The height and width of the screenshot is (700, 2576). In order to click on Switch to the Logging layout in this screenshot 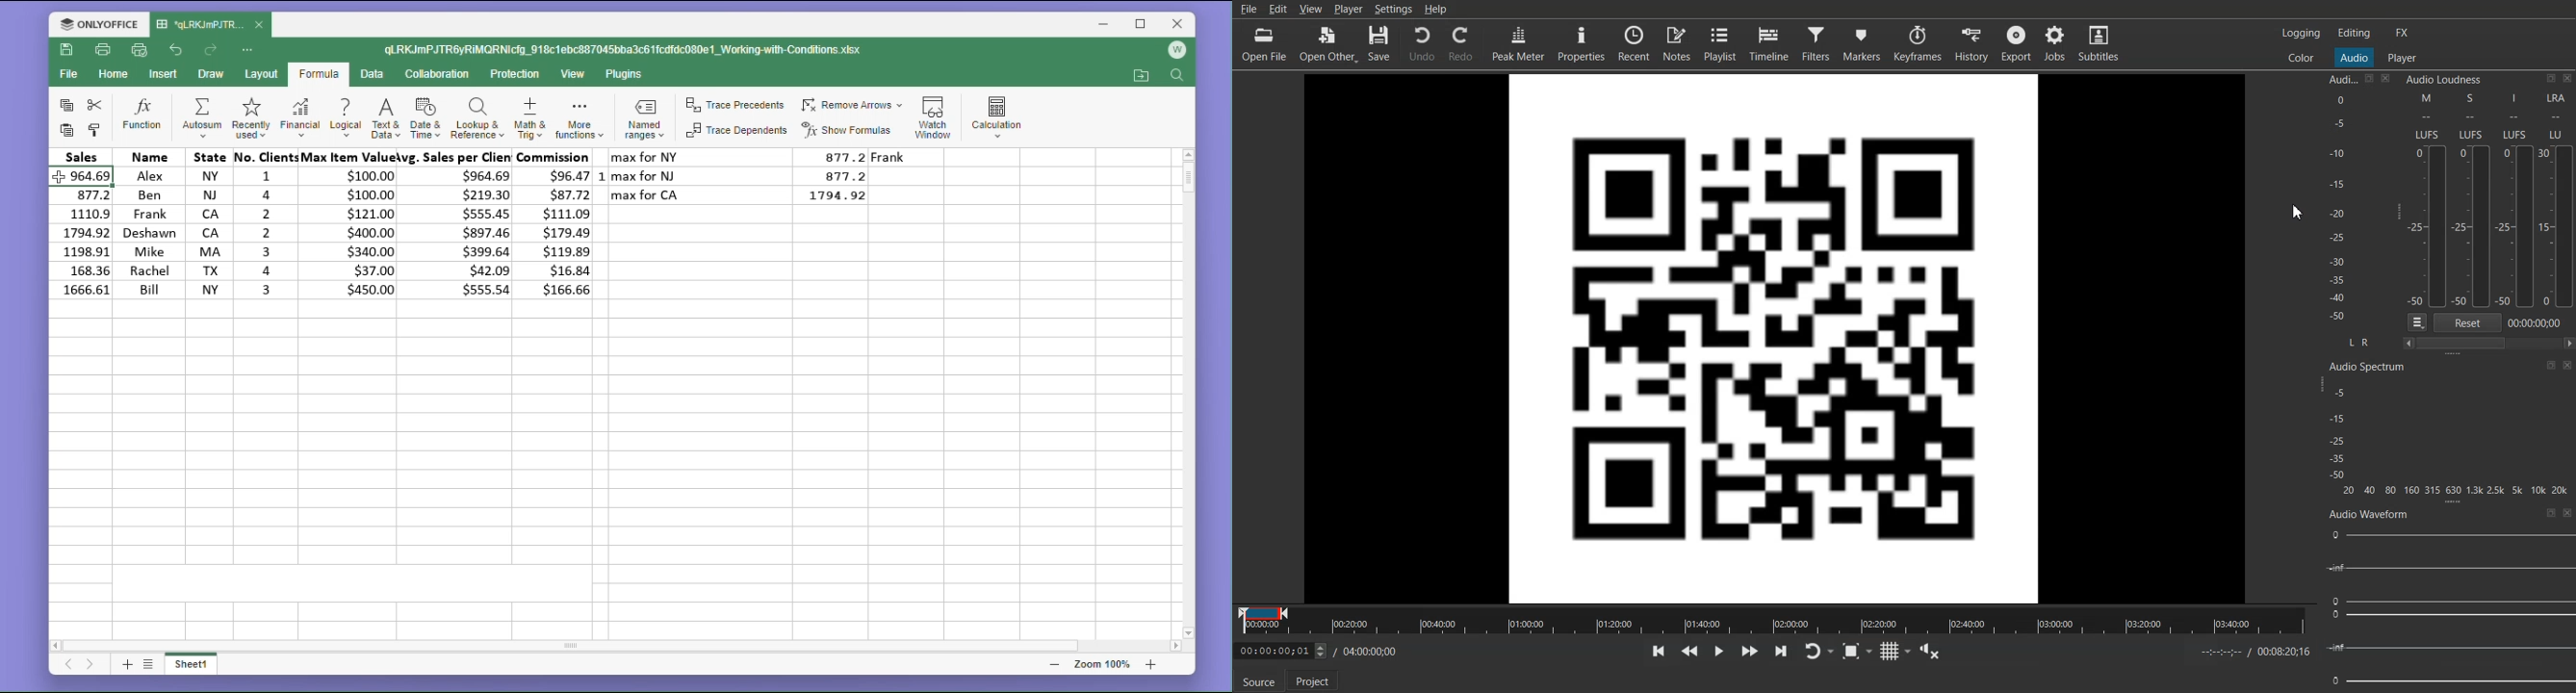, I will do `click(2303, 33)`.